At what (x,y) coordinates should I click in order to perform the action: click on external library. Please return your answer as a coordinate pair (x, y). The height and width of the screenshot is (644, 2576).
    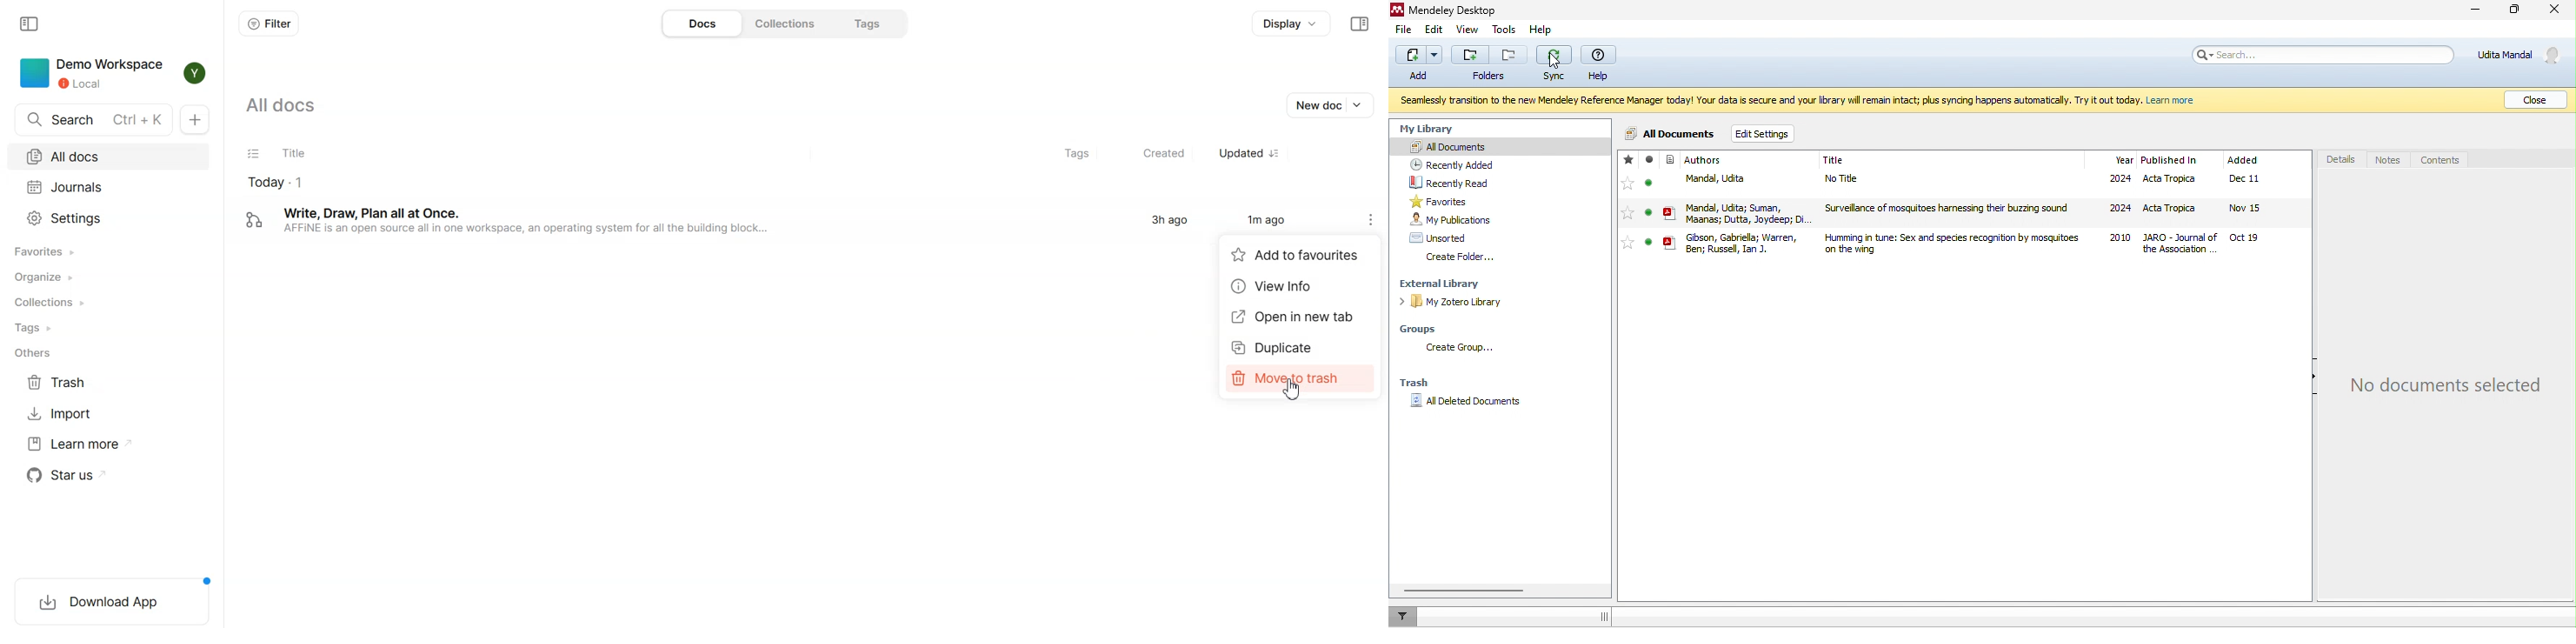
    Looking at the image, I should click on (1445, 283).